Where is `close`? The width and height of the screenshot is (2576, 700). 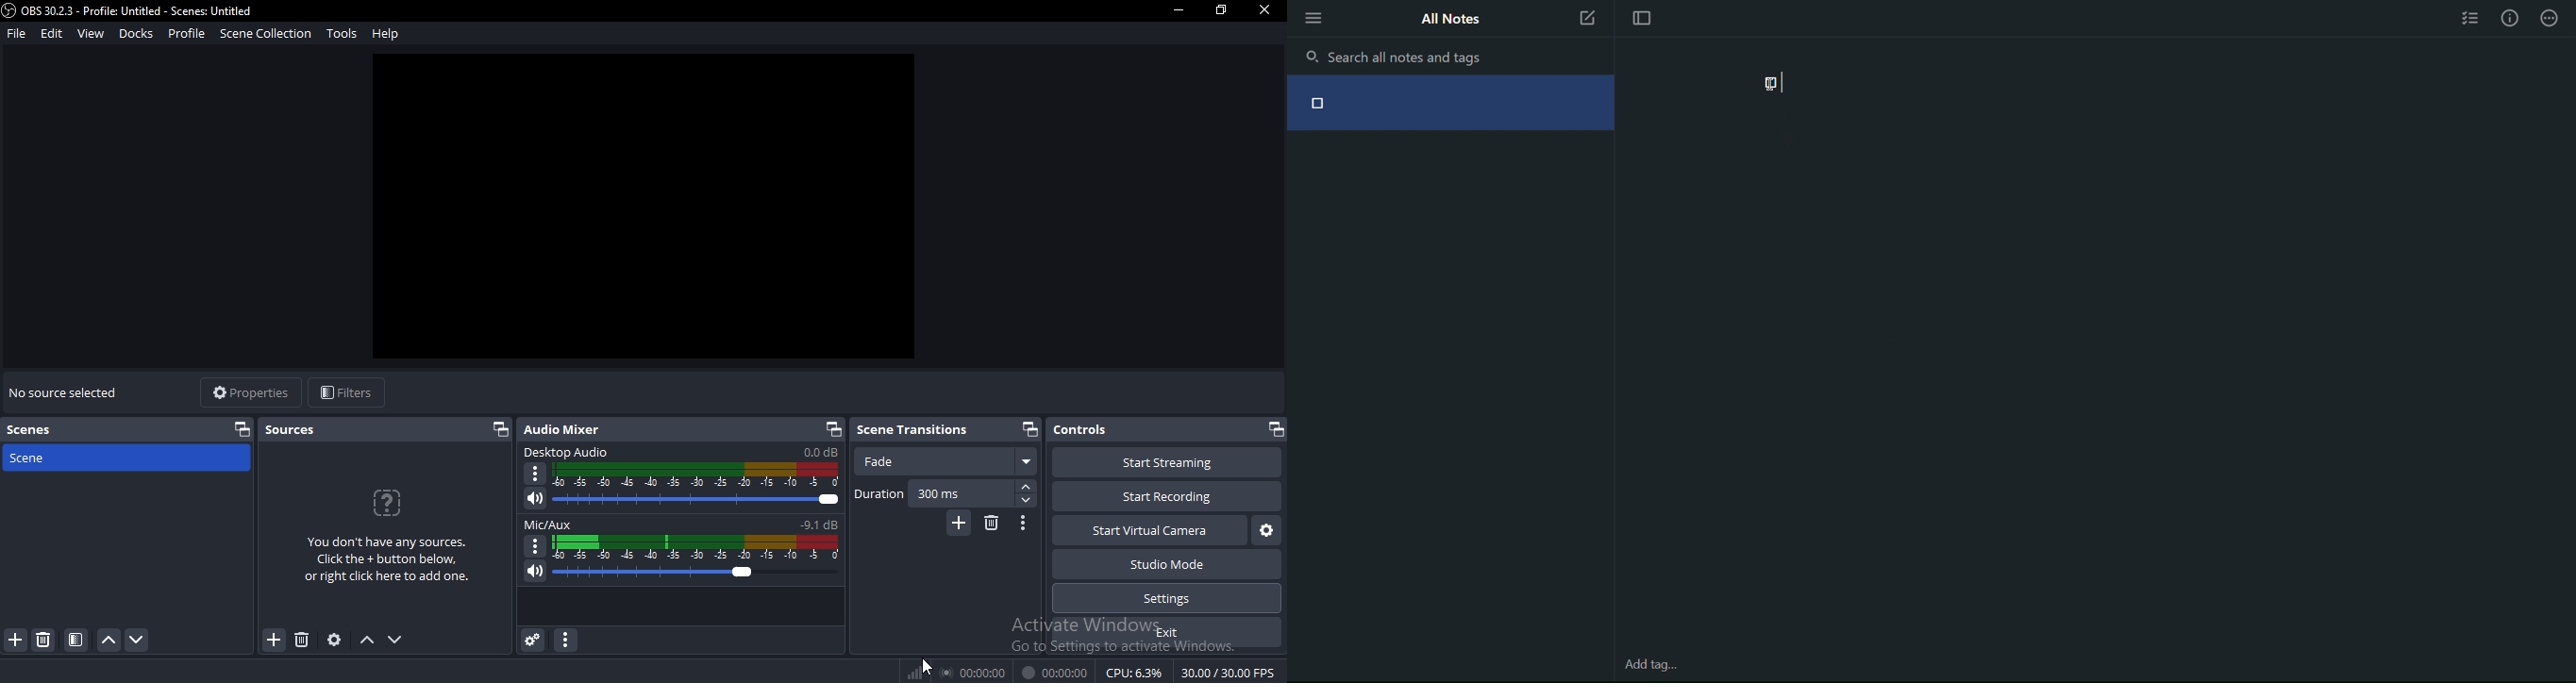
close is located at coordinates (1265, 10).